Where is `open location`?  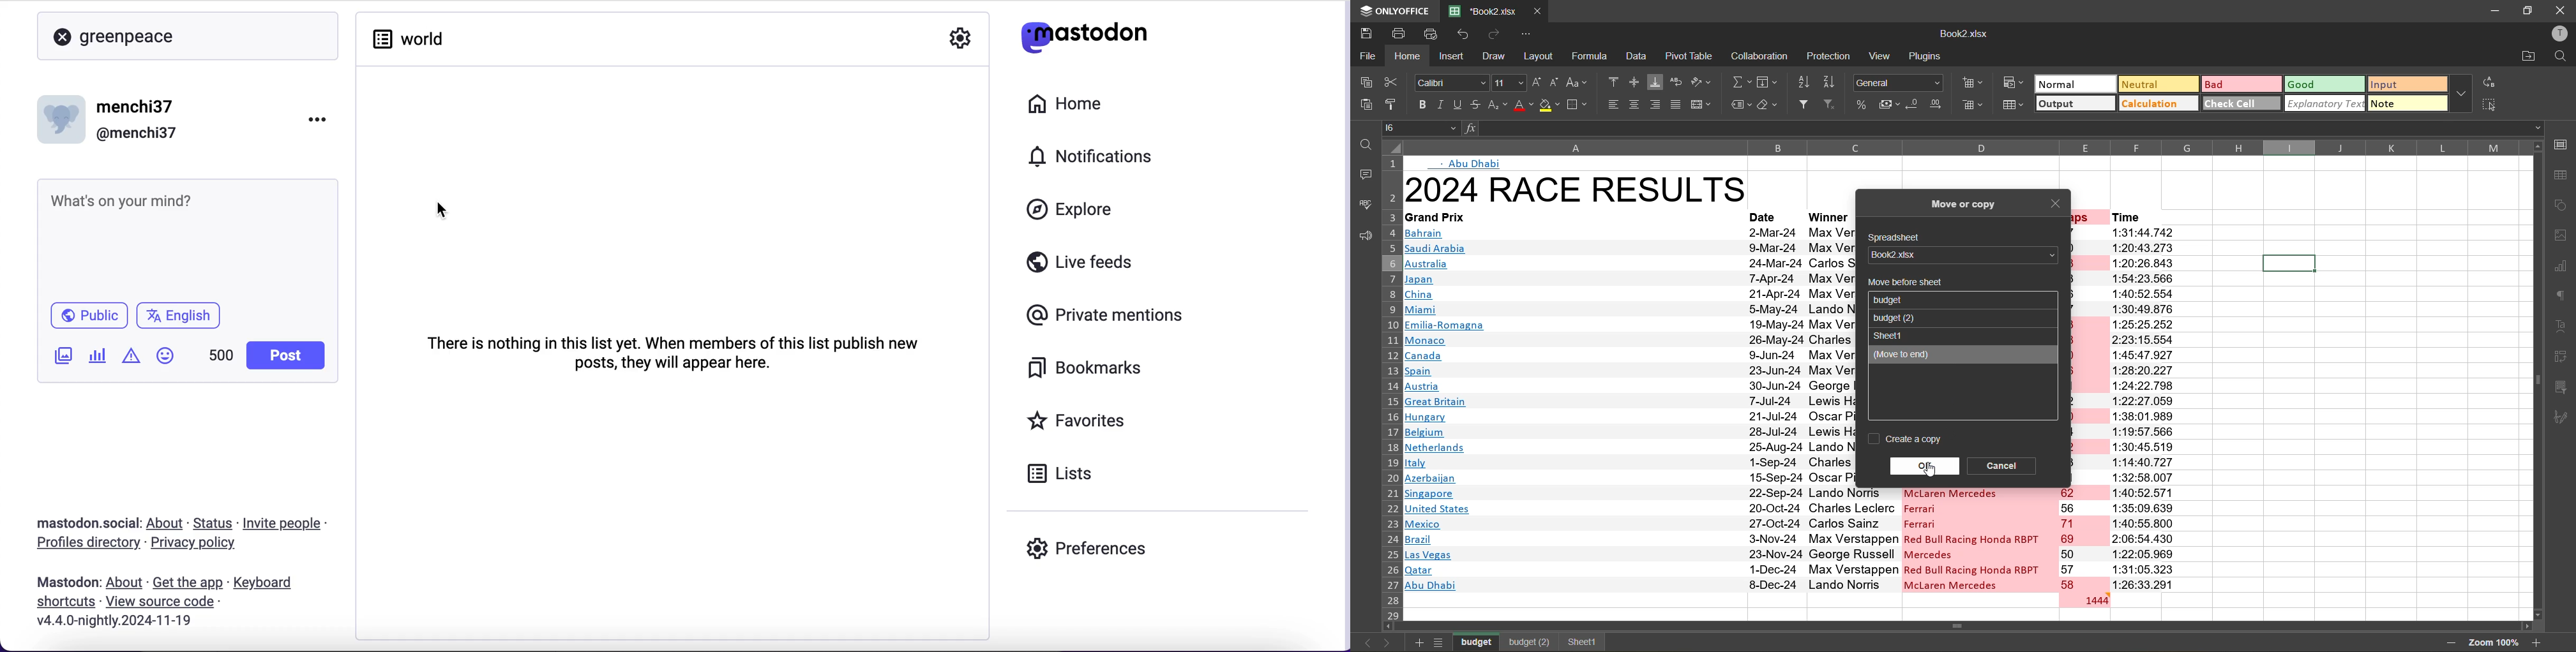 open location is located at coordinates (2529, 57).